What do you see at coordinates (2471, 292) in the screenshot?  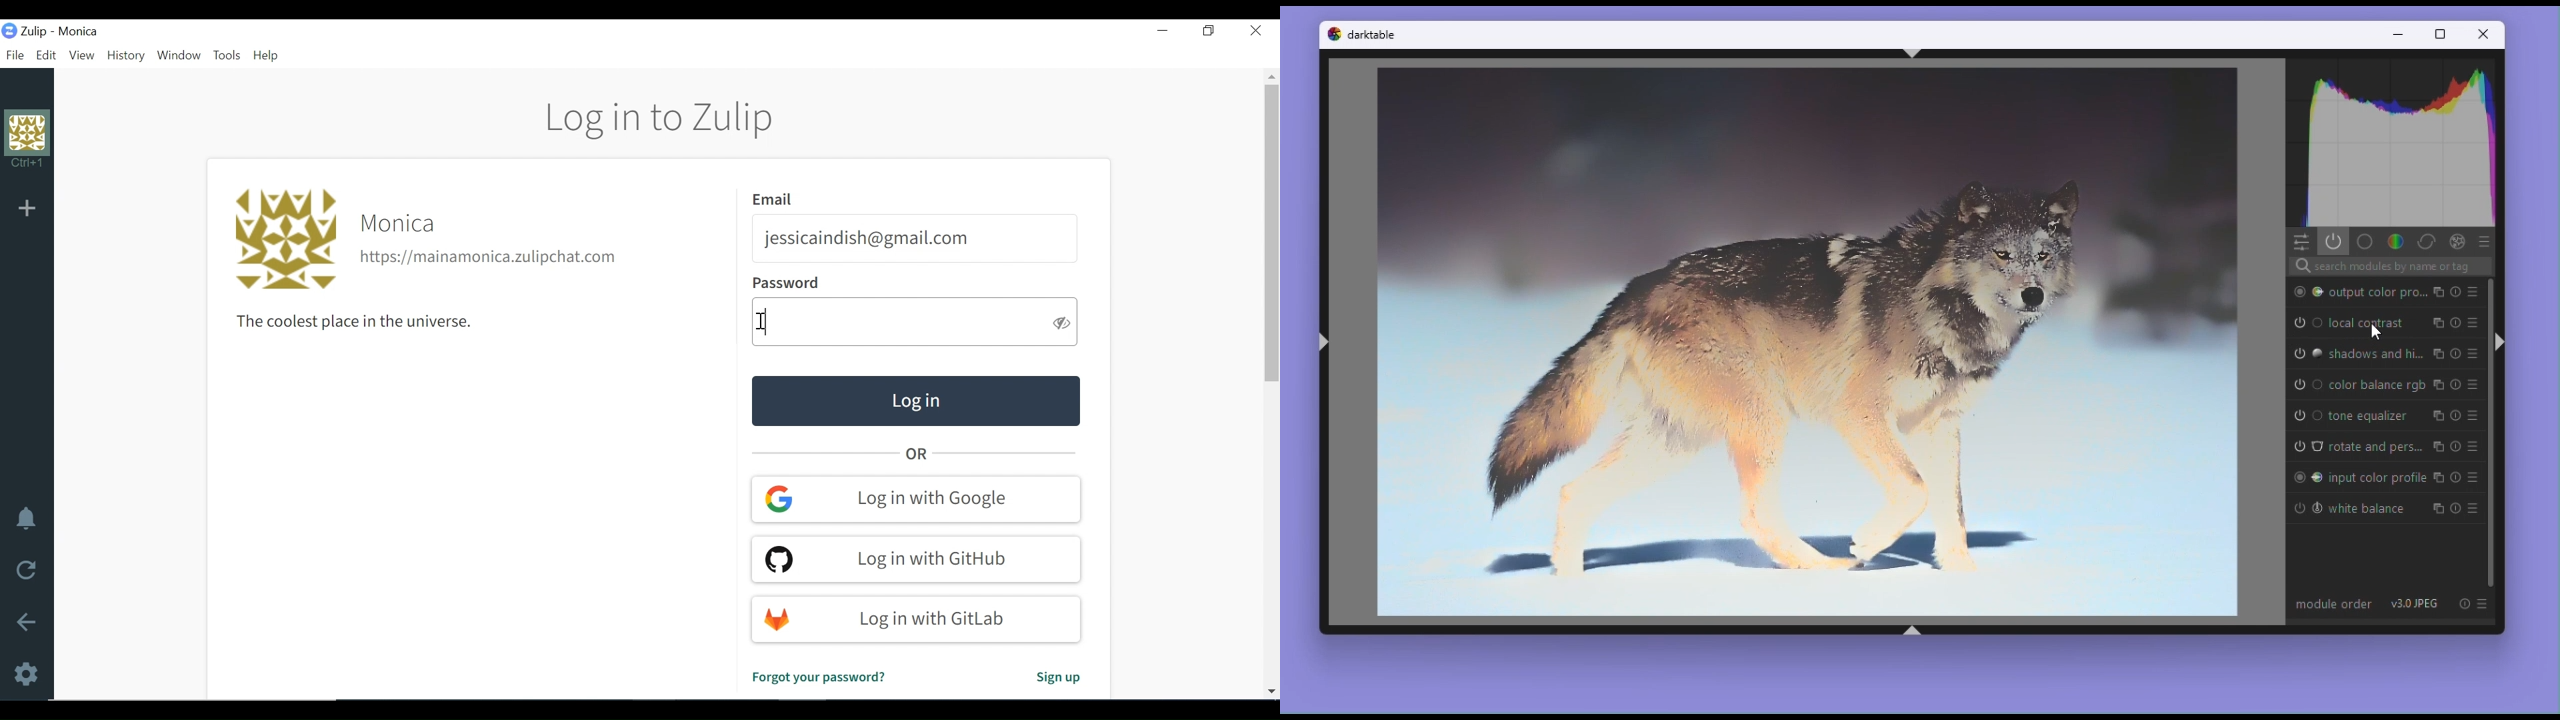 I see `presets` at bounding box center [2471, 292].